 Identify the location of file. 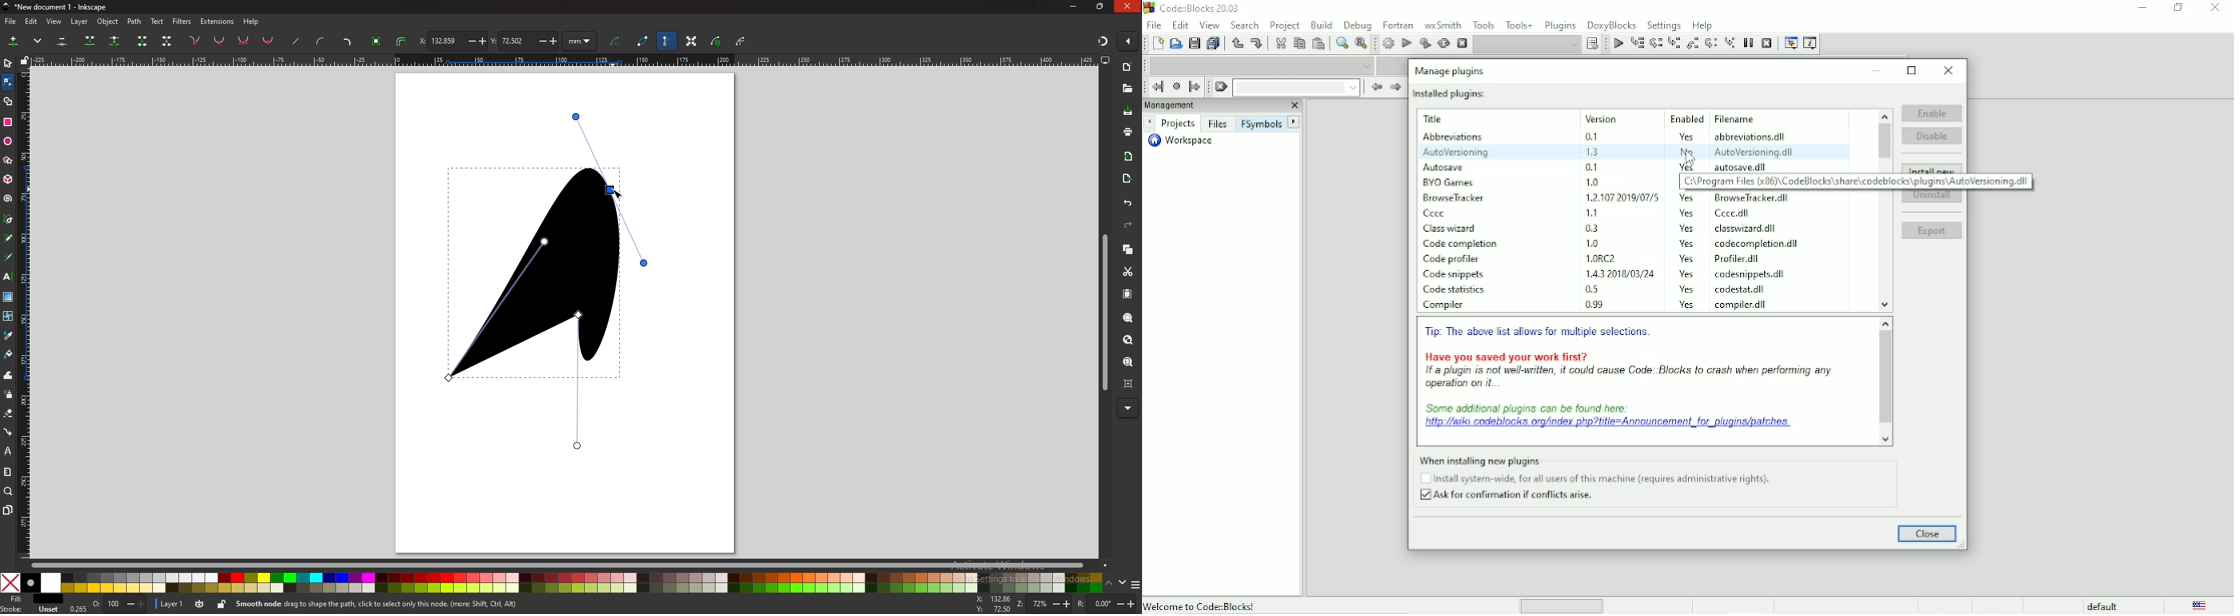
(1748, 275).